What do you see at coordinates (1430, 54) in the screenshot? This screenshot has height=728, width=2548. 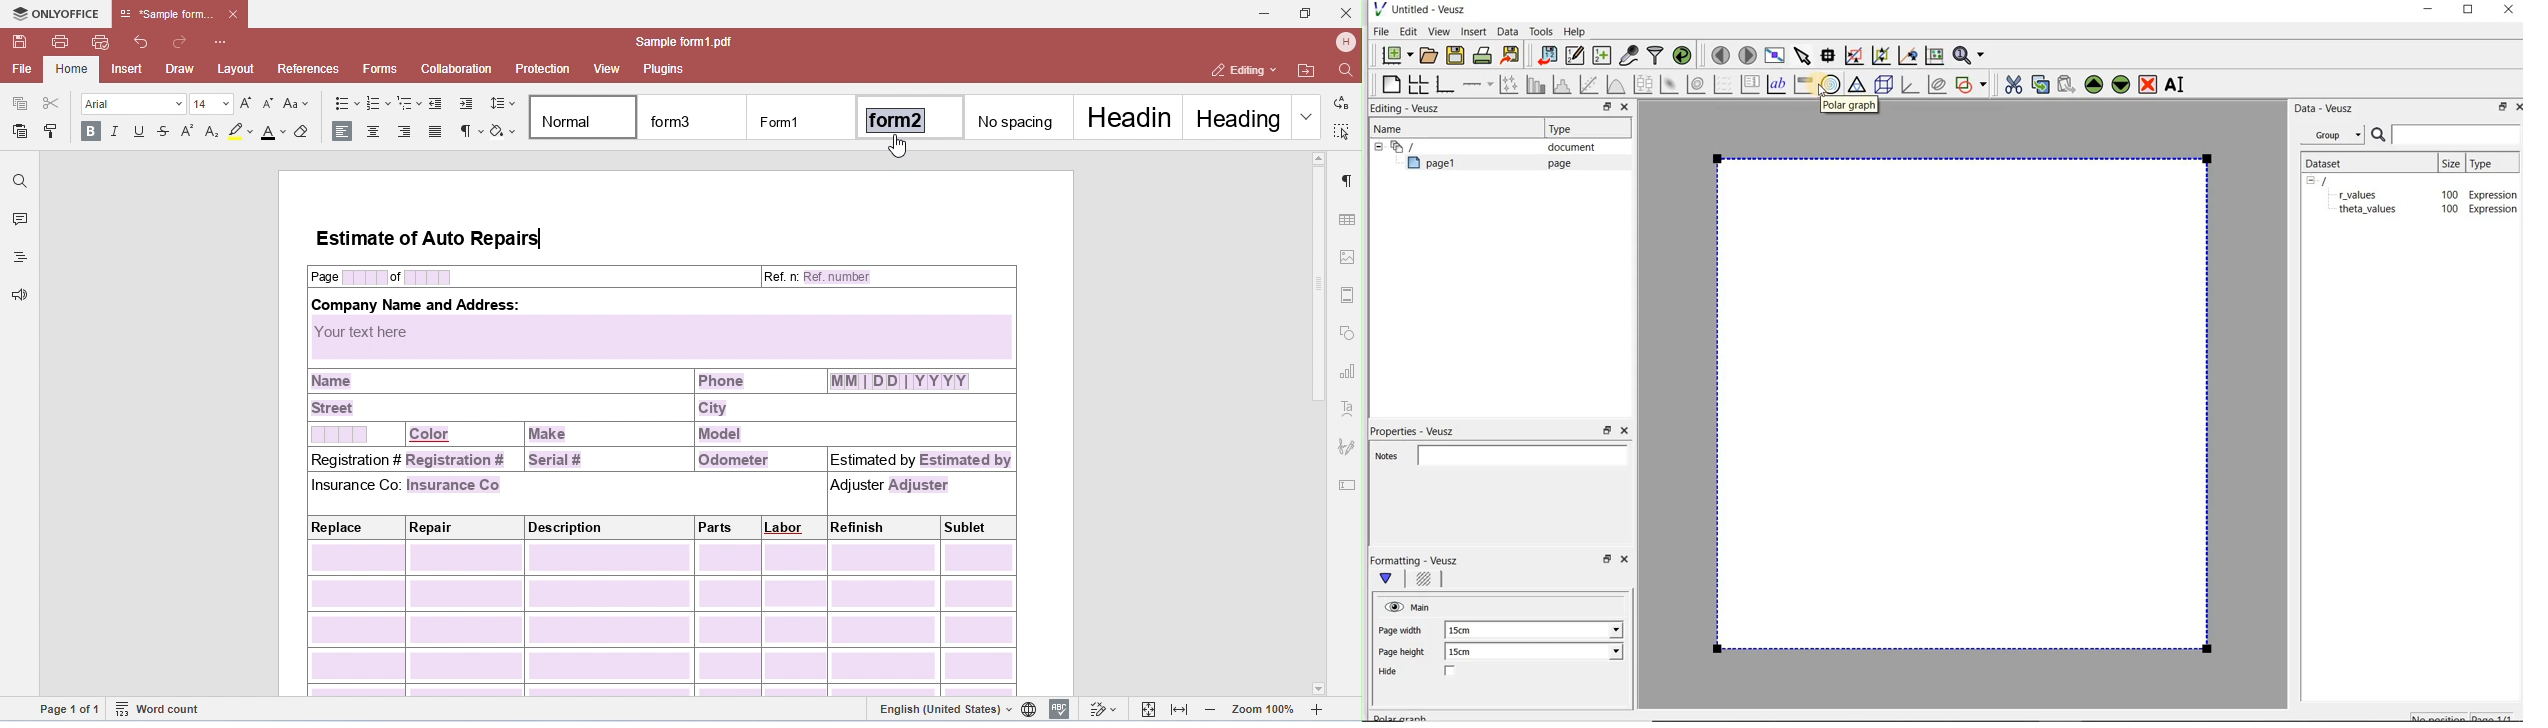 I see `open a document` at bounding box center [1430, 54].